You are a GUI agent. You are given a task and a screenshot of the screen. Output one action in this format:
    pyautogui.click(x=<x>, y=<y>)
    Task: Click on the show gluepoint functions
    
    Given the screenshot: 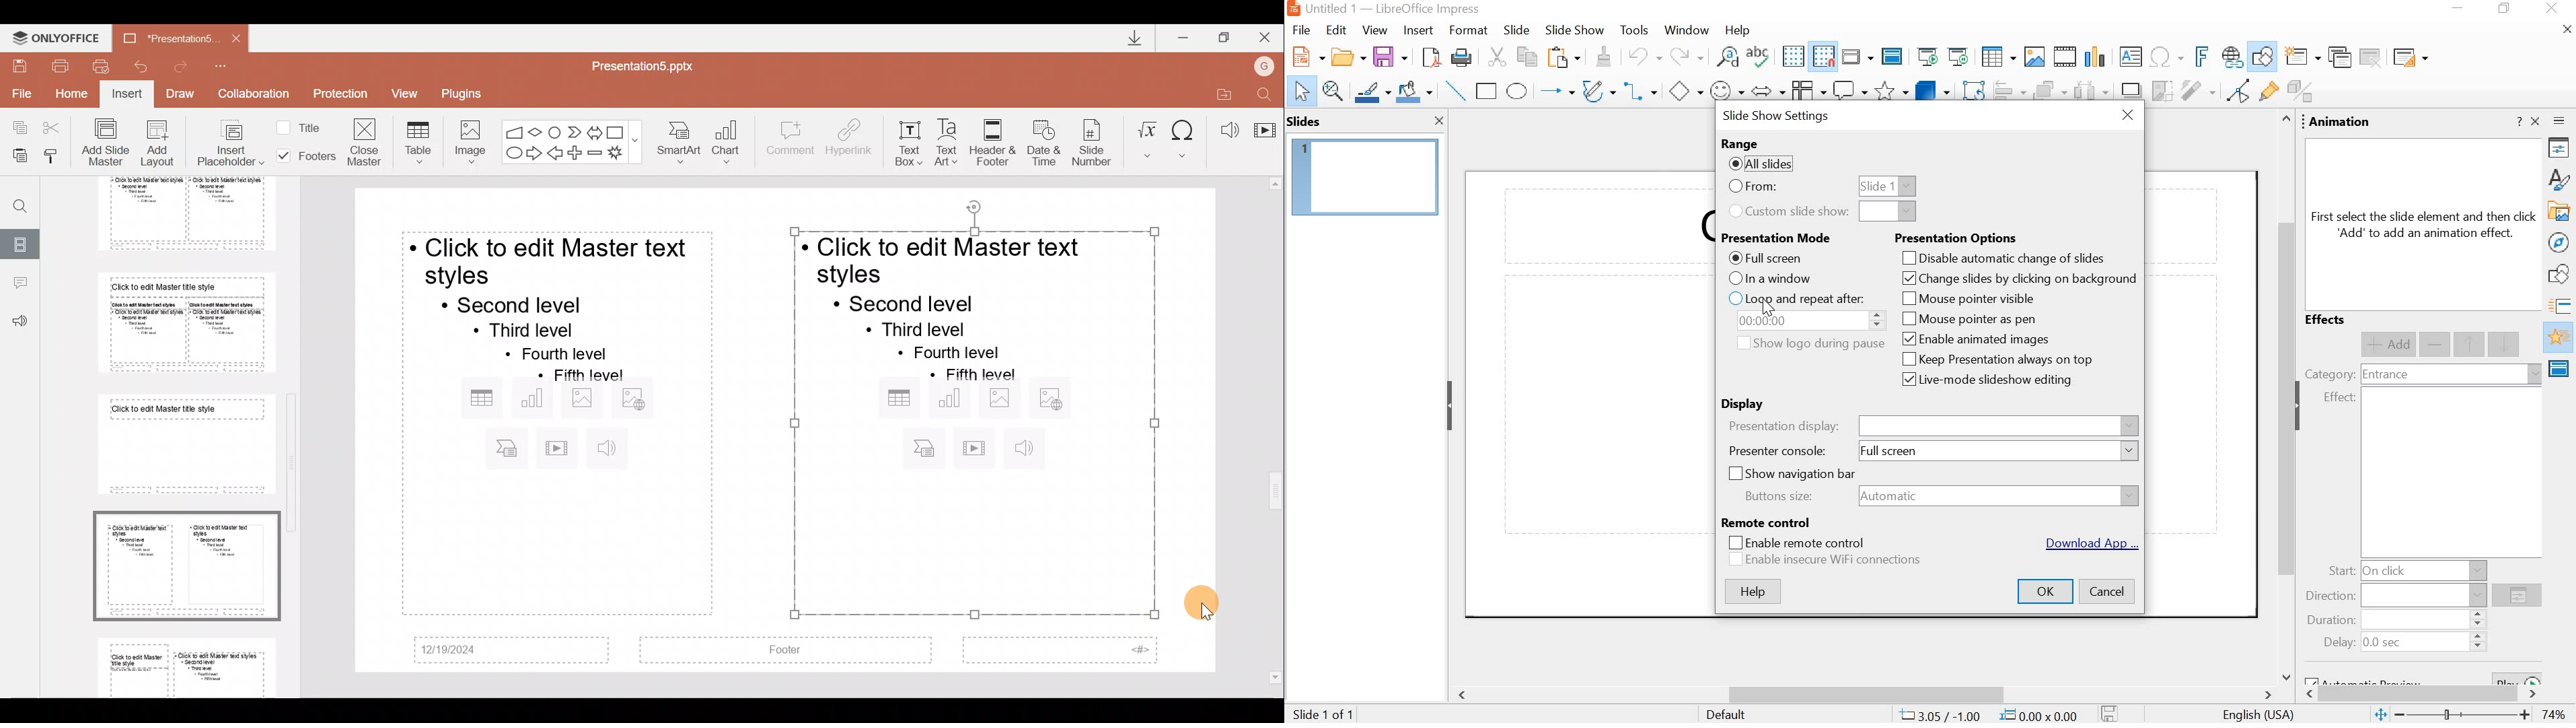 What is the action you would take?
    pyautogui.click(x=2266, y=92)
    